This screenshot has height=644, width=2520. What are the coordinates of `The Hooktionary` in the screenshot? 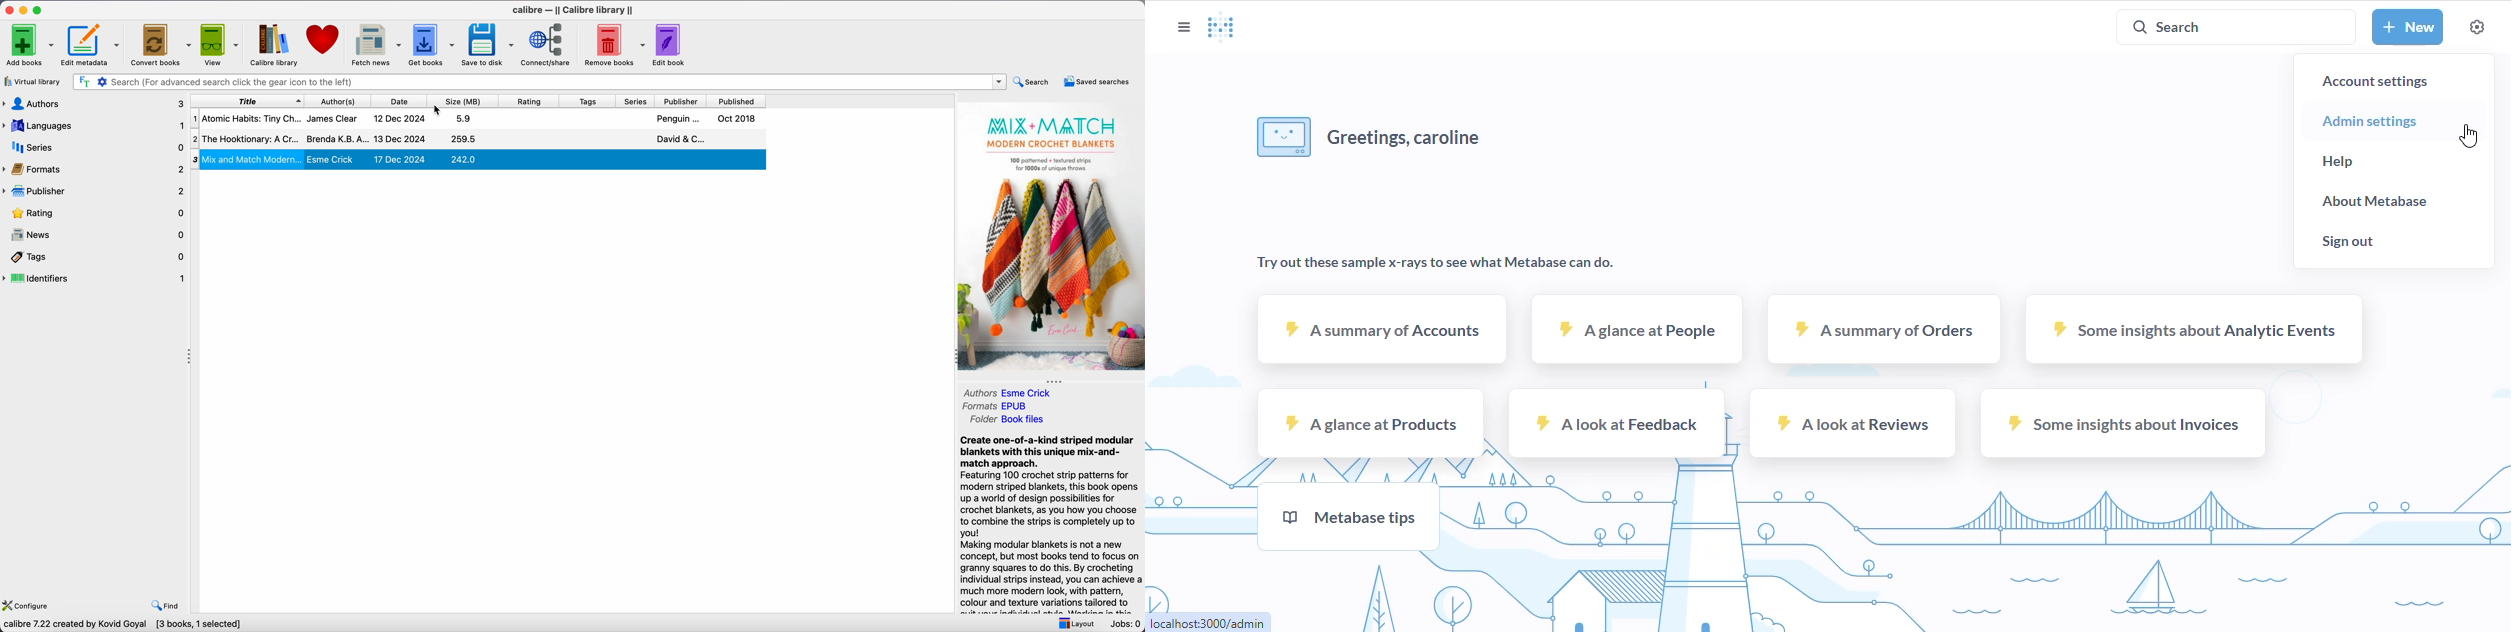 It's located at (479, 139).